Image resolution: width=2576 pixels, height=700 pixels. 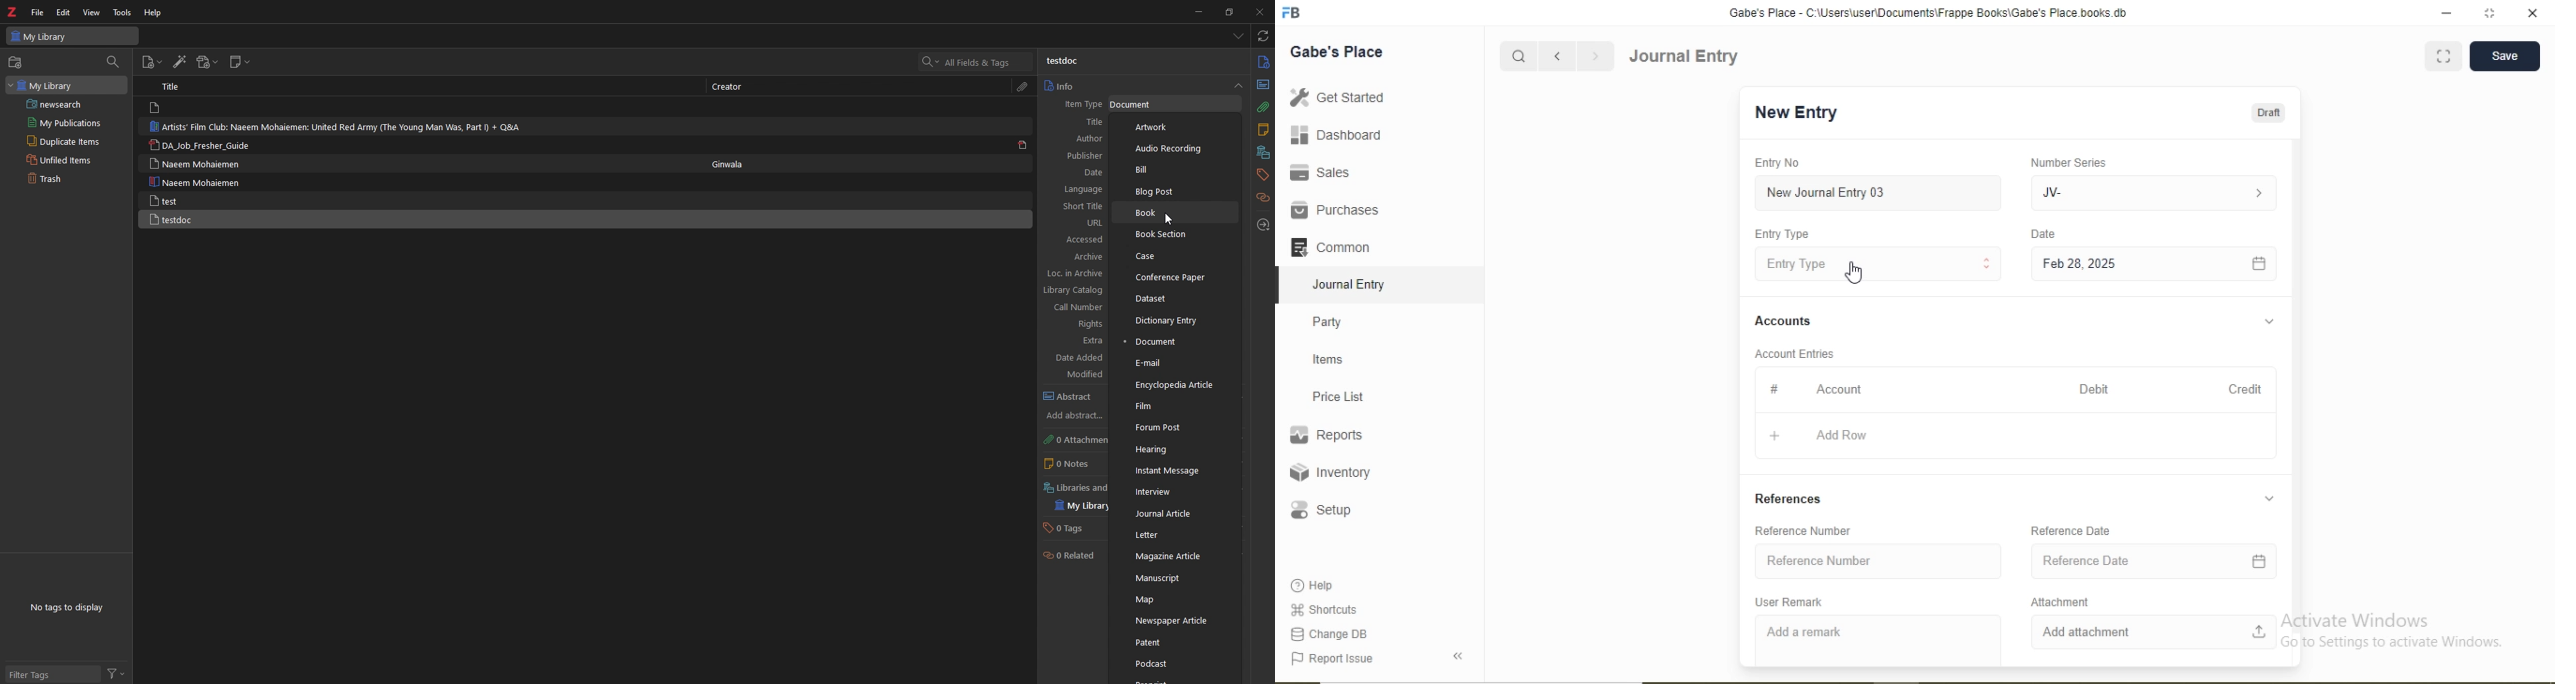 I want to click on newspaper article, so click(x=1175, y=620).